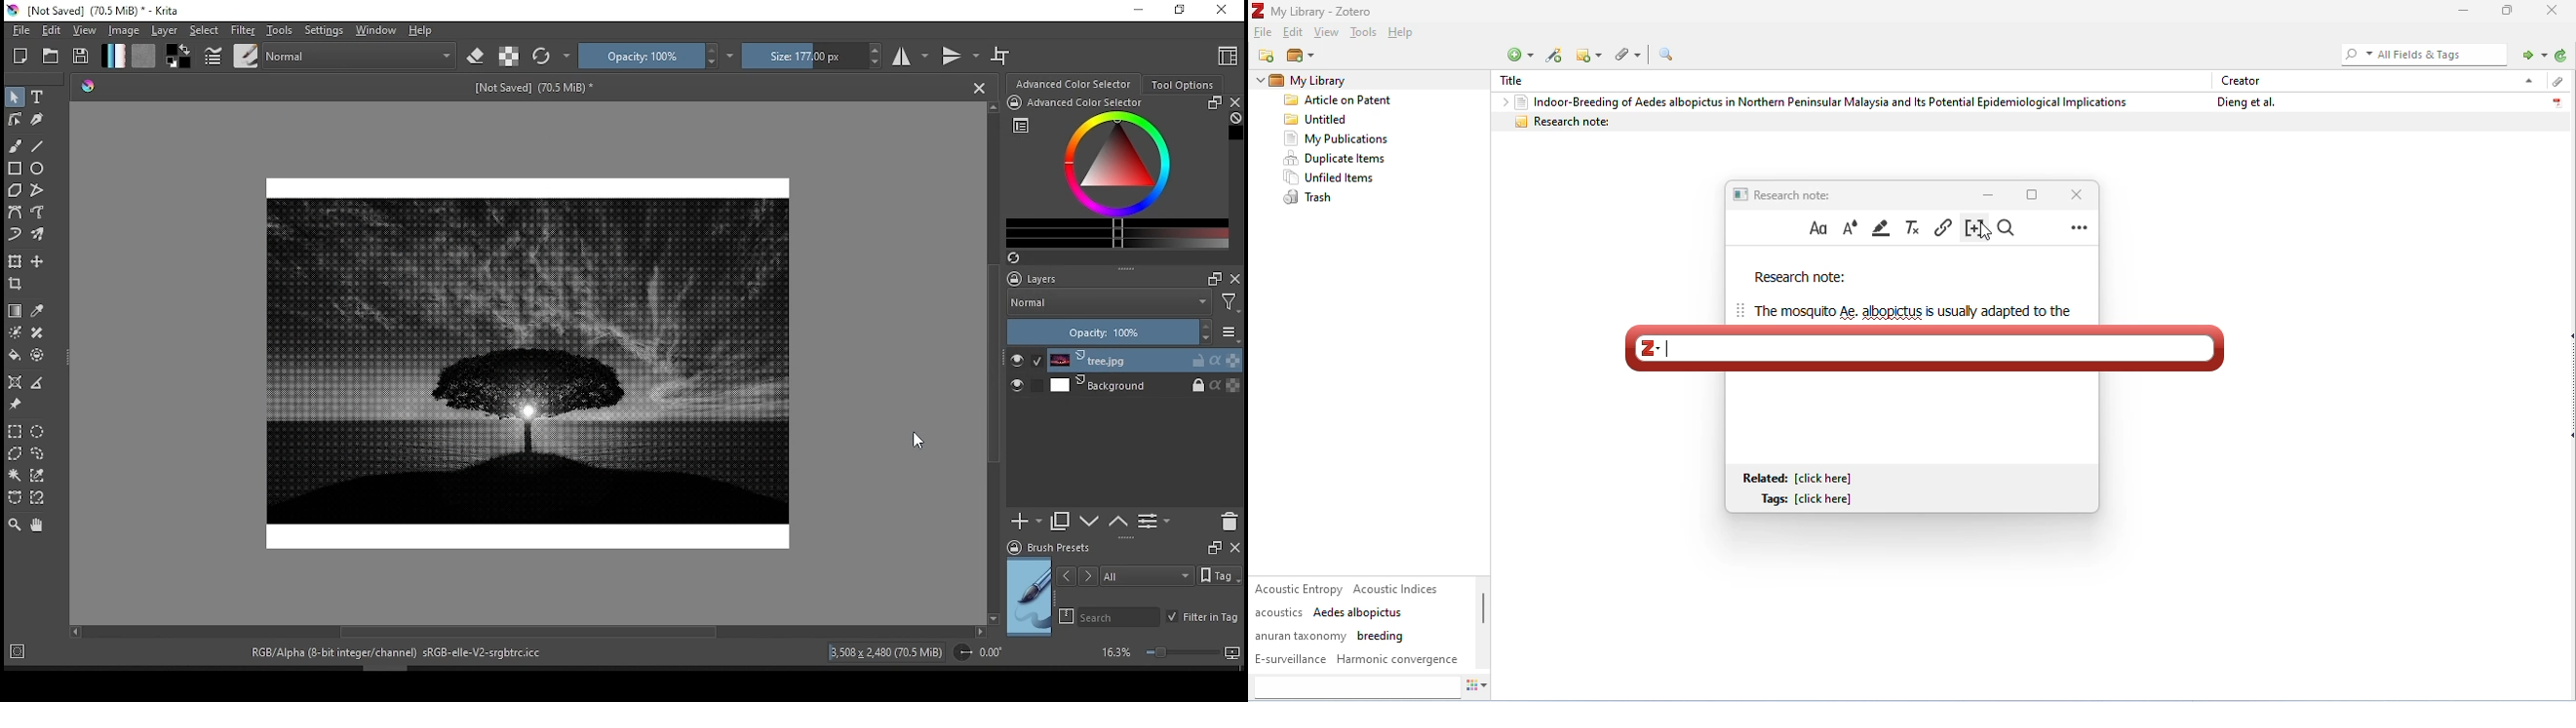 This screenshot has width=2576, height=728. What do you see at coordinates (1811, 500) in the screenshot?
I see `tags` at bounding box center [1811, 500].